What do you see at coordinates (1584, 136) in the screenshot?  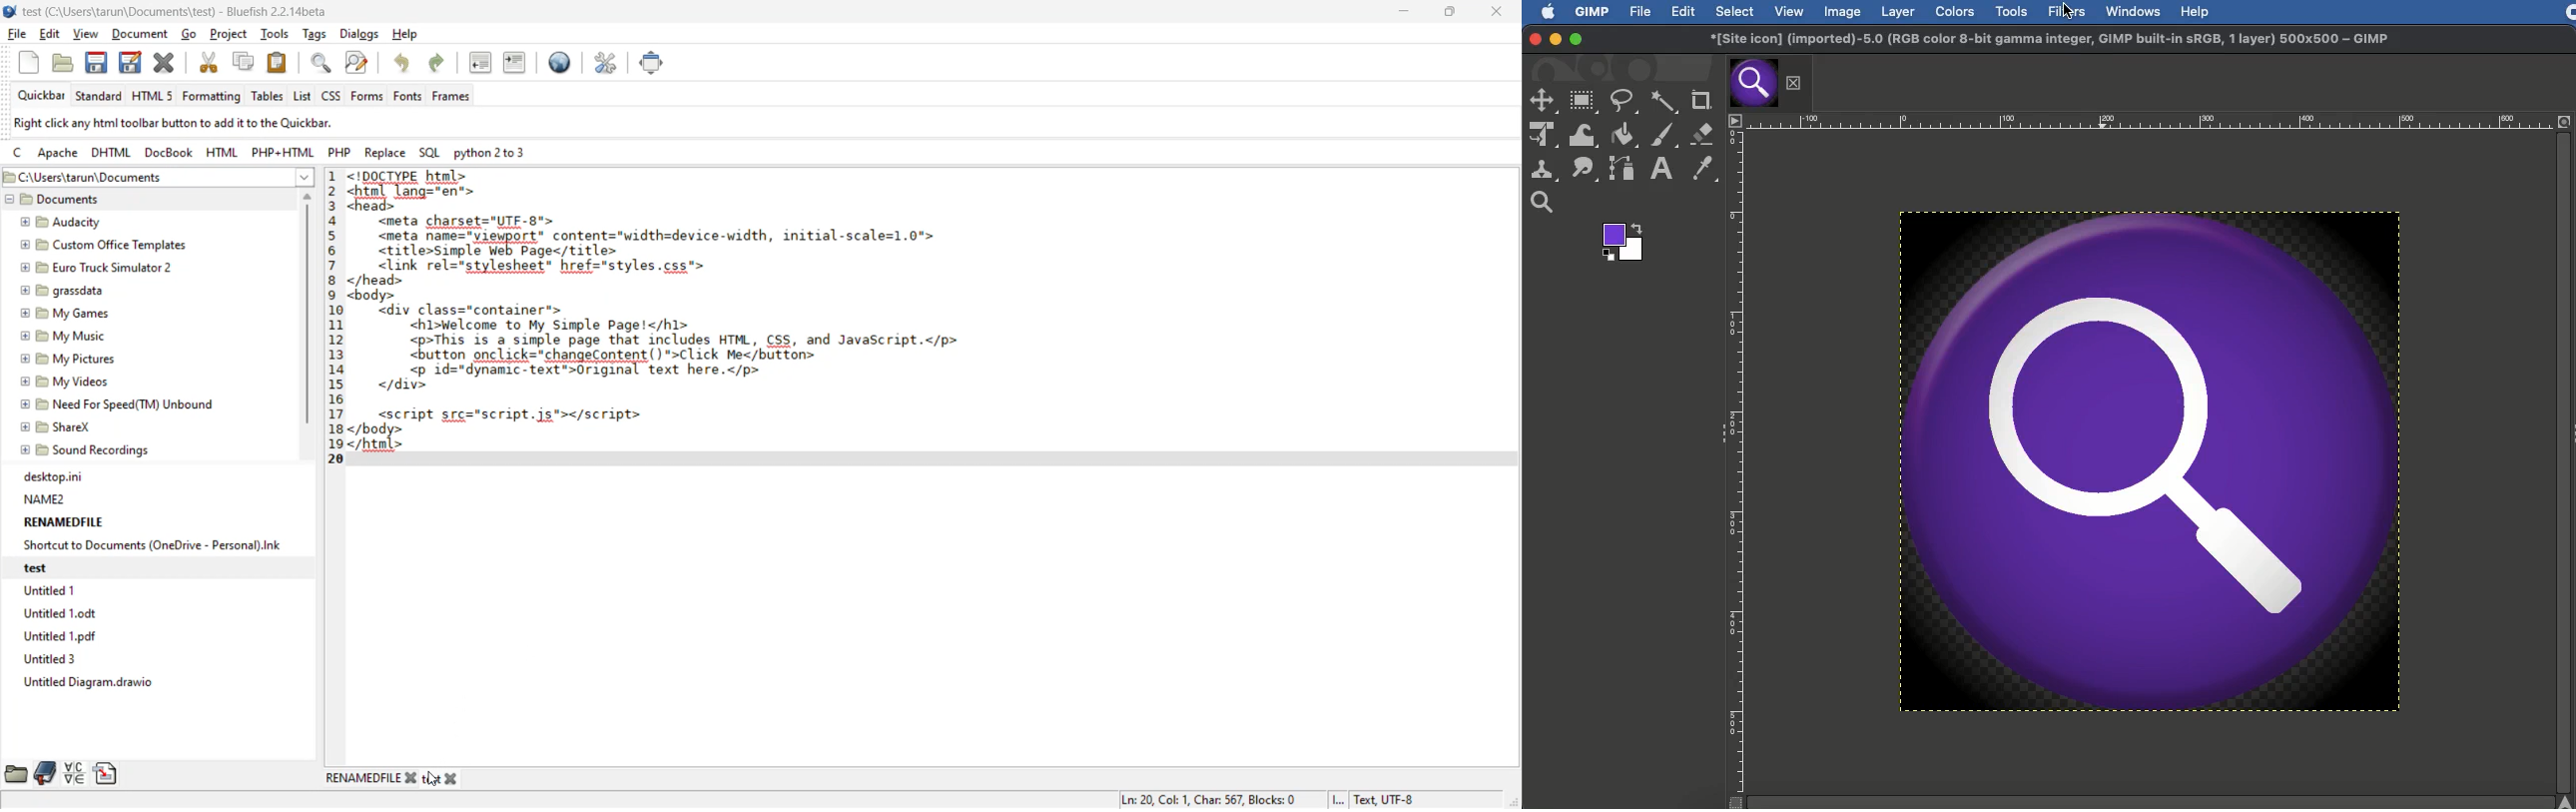 I see `Warp transformation` at bounding box center [1584, 136].